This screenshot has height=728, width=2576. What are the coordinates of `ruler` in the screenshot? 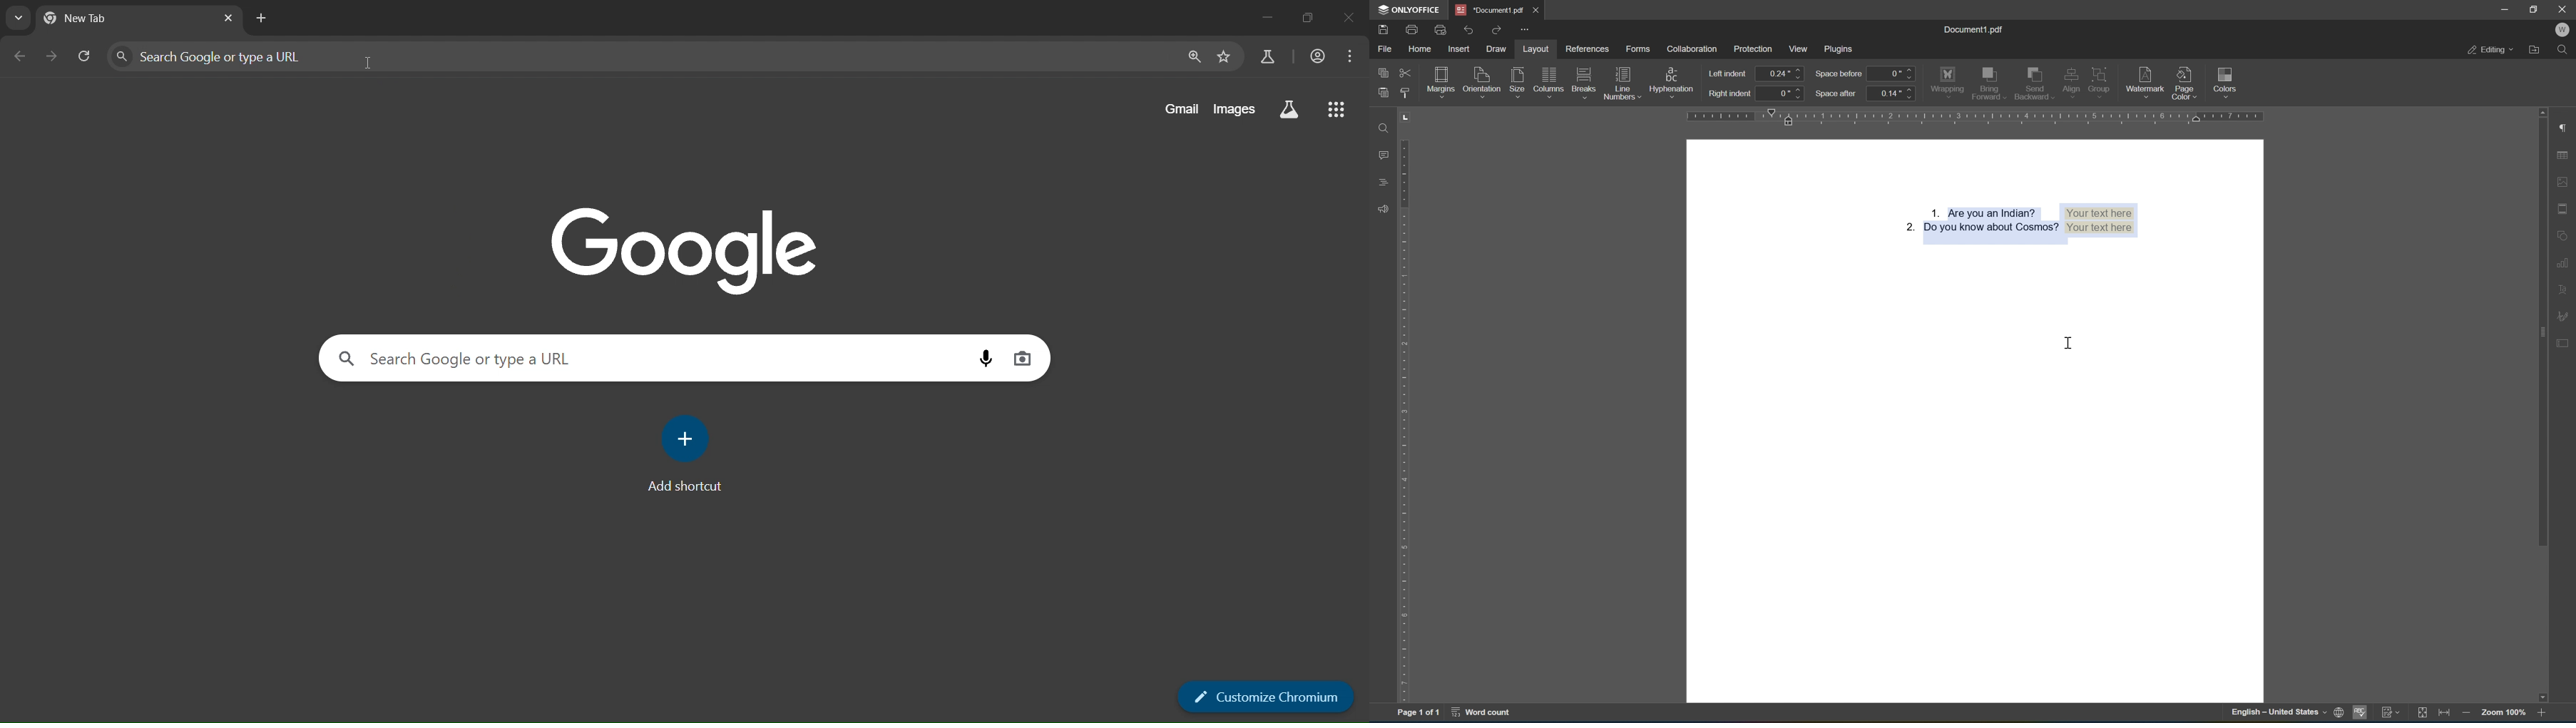 It's located at (1973, 117).